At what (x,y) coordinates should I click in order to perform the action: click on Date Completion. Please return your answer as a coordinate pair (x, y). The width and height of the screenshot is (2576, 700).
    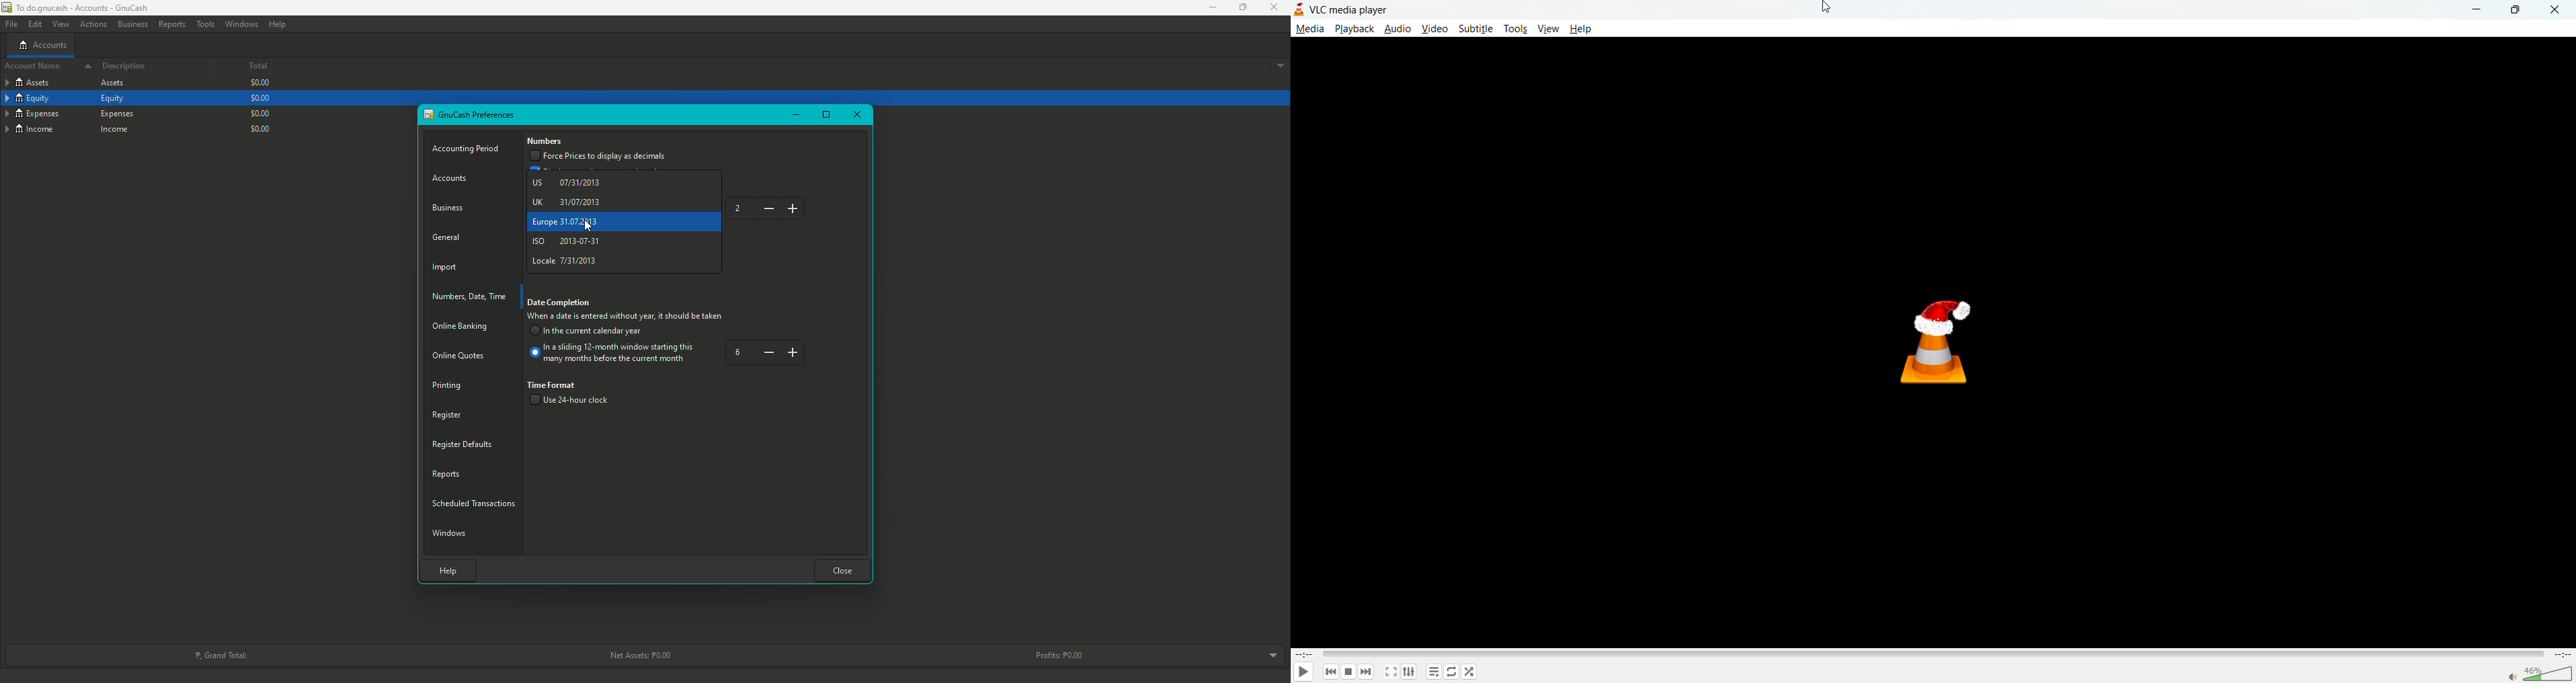
    Looking at the image, I should click on (561, 303).